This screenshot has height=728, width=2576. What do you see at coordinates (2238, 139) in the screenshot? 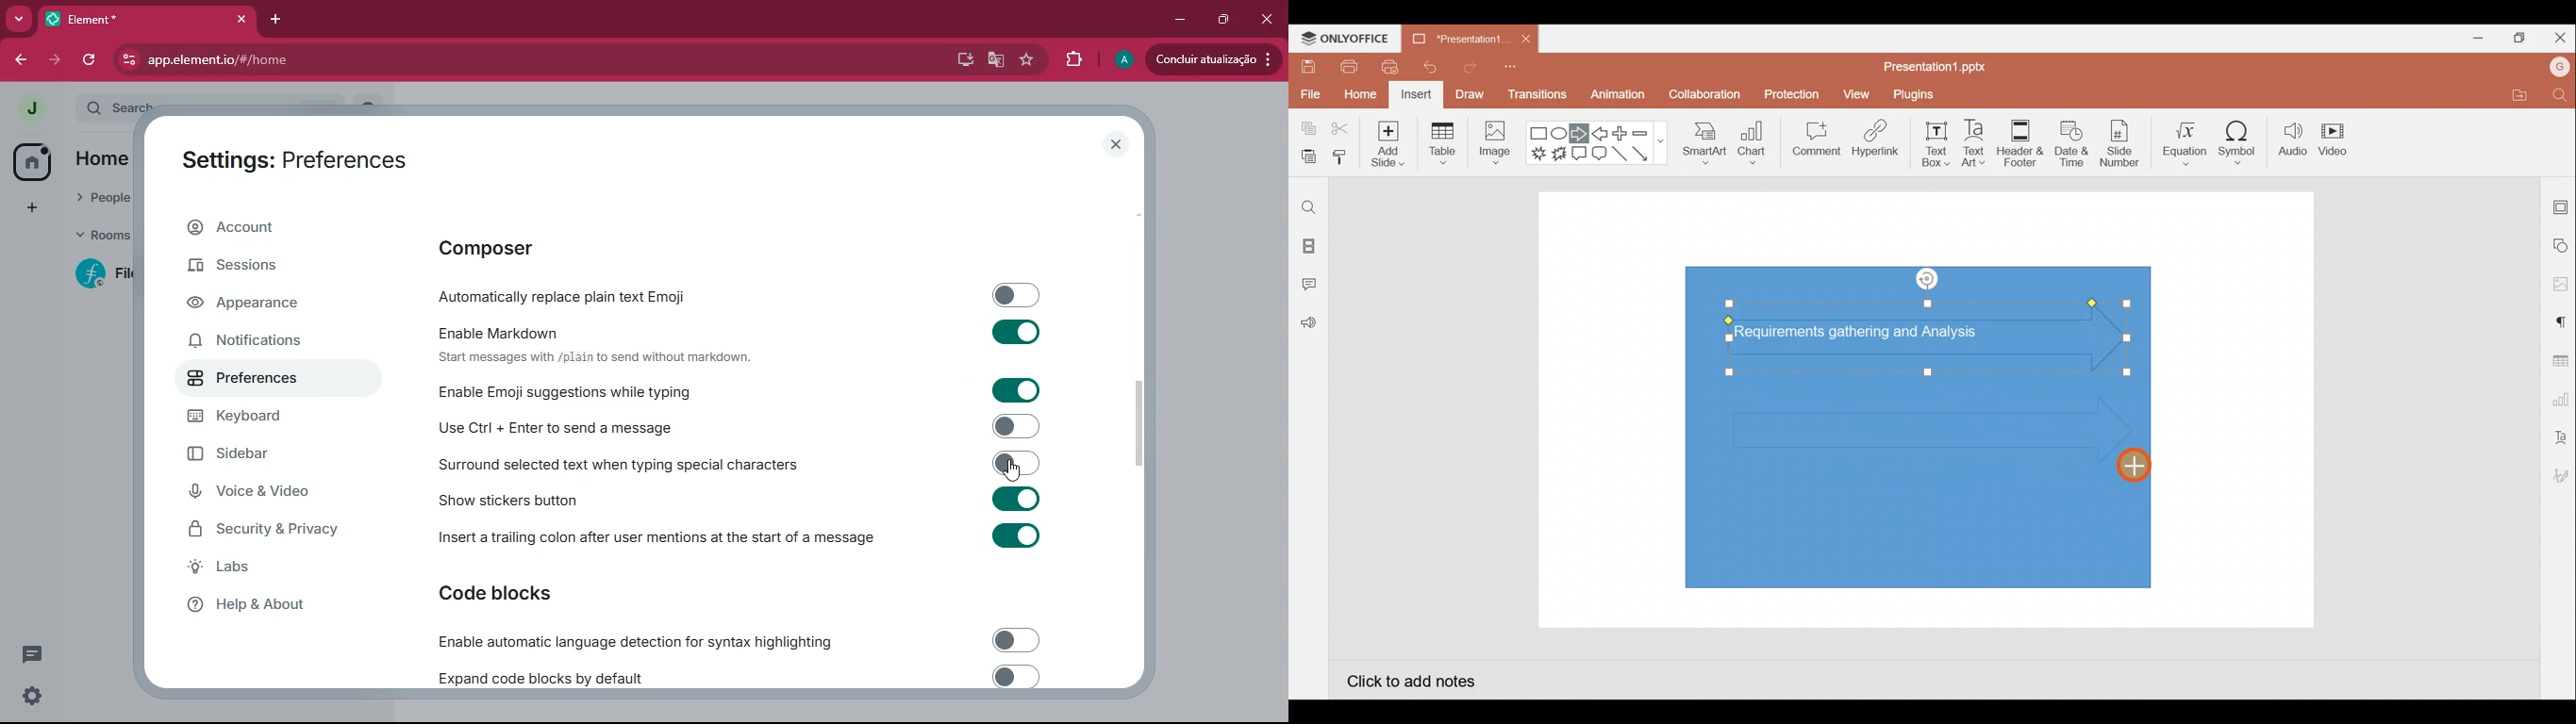
I see `Symbol` at bounding box center [2238, 139].